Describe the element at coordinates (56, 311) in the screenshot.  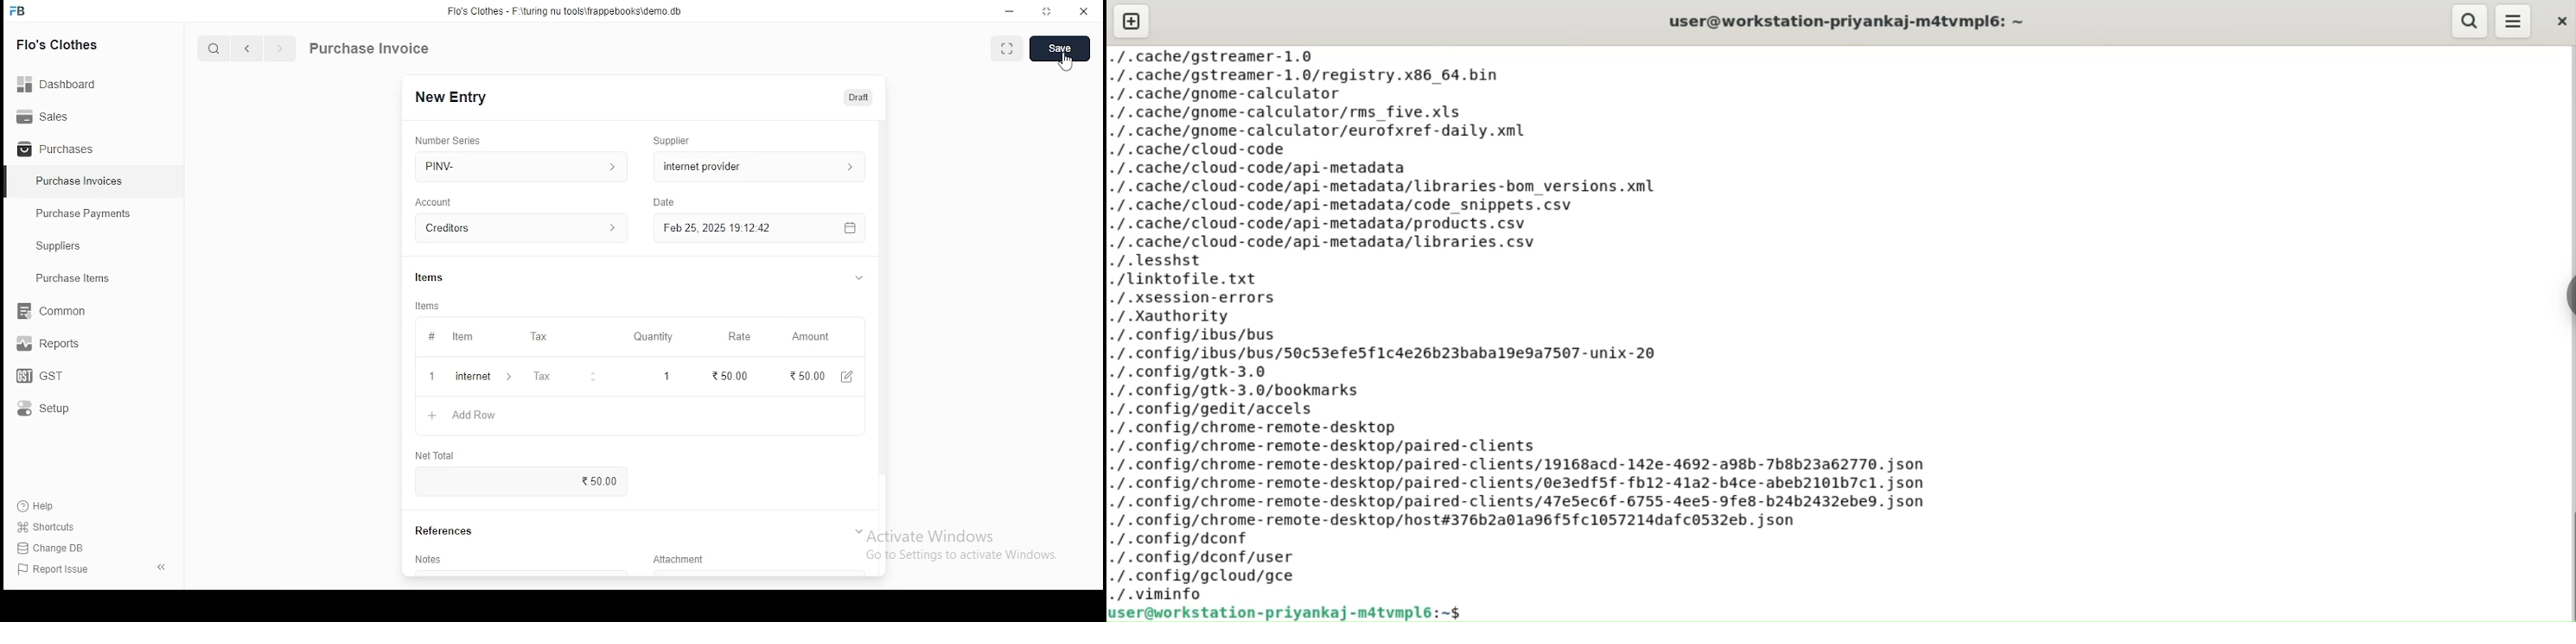
I see `common` at that location.